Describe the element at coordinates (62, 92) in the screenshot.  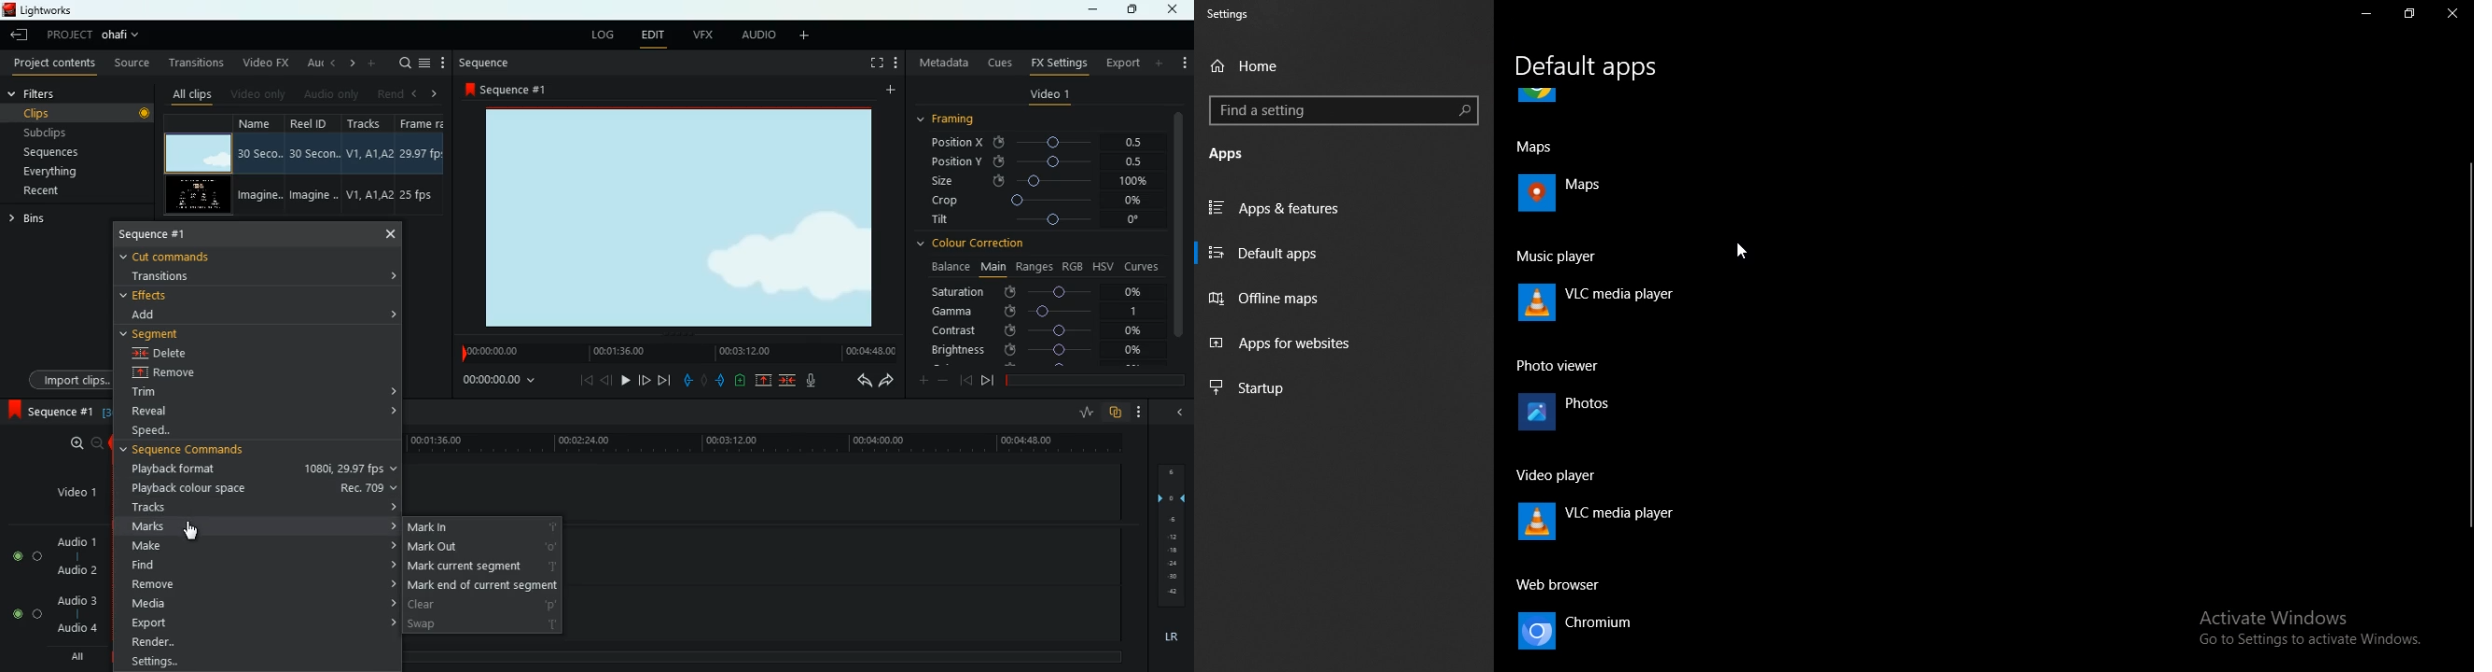
I see `filters` at that location.